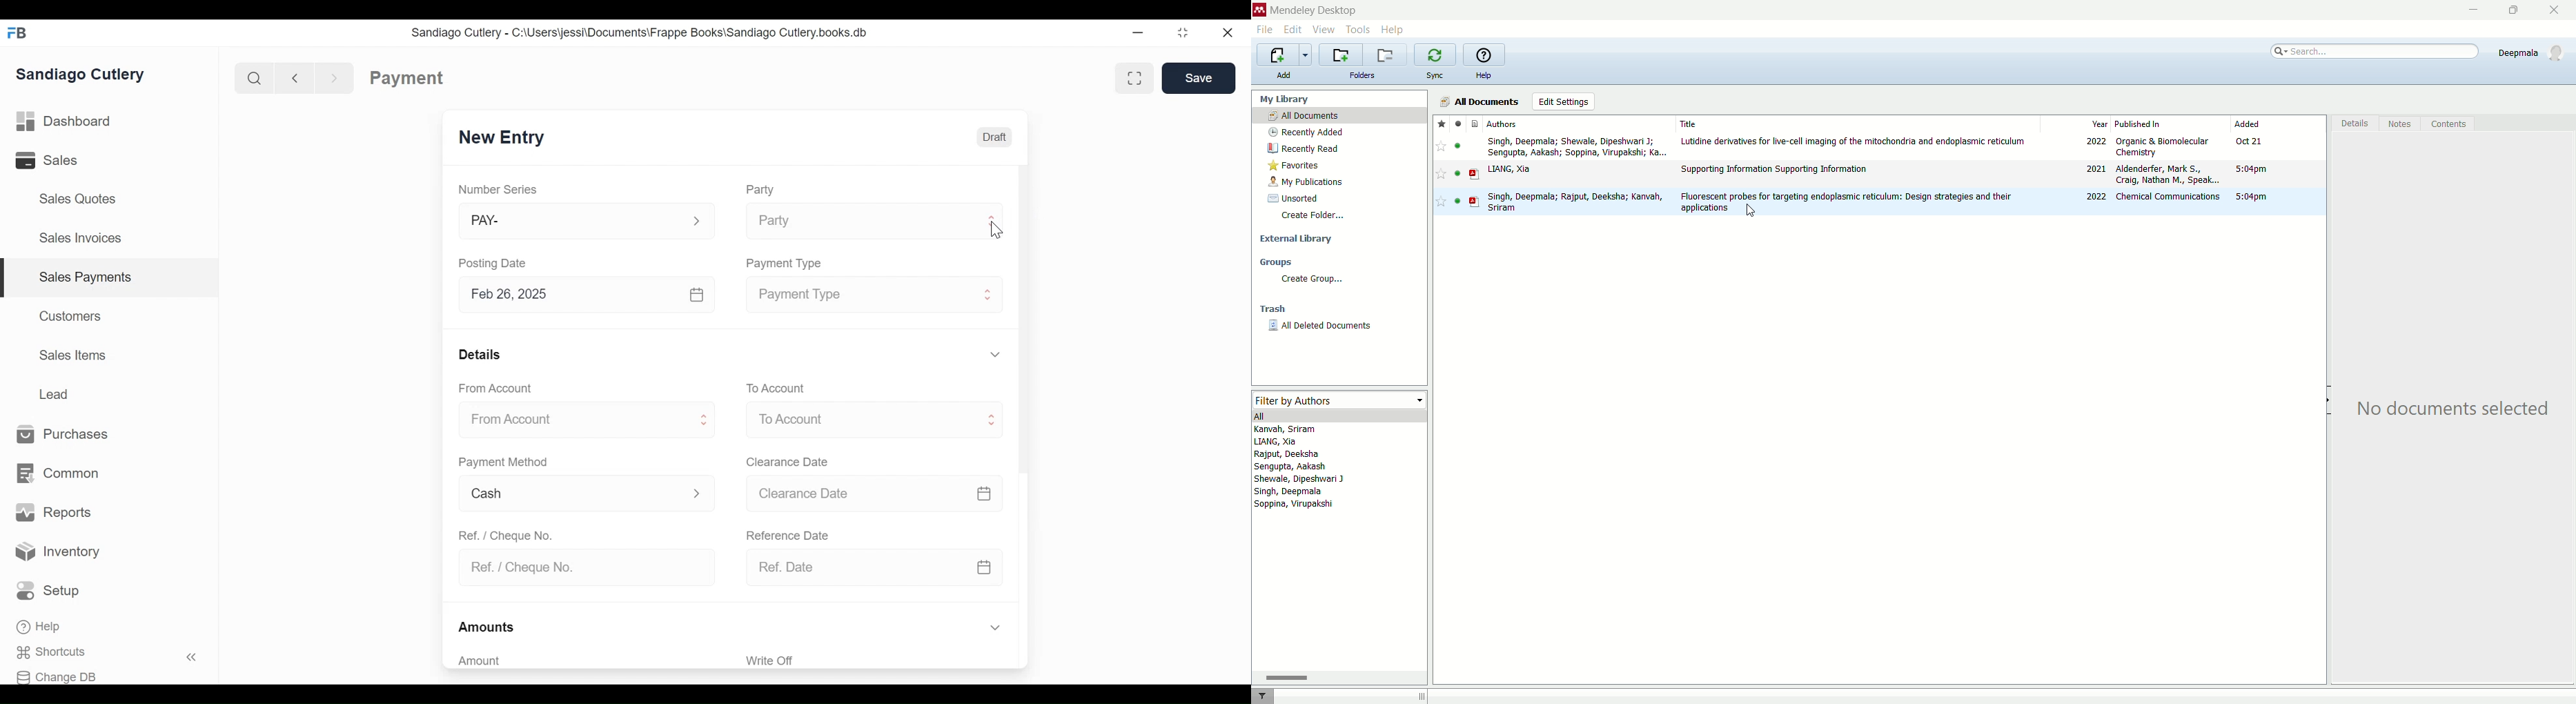 This screenshot has height=728, width=2576. I want to click on Expand, so click(991, 420).